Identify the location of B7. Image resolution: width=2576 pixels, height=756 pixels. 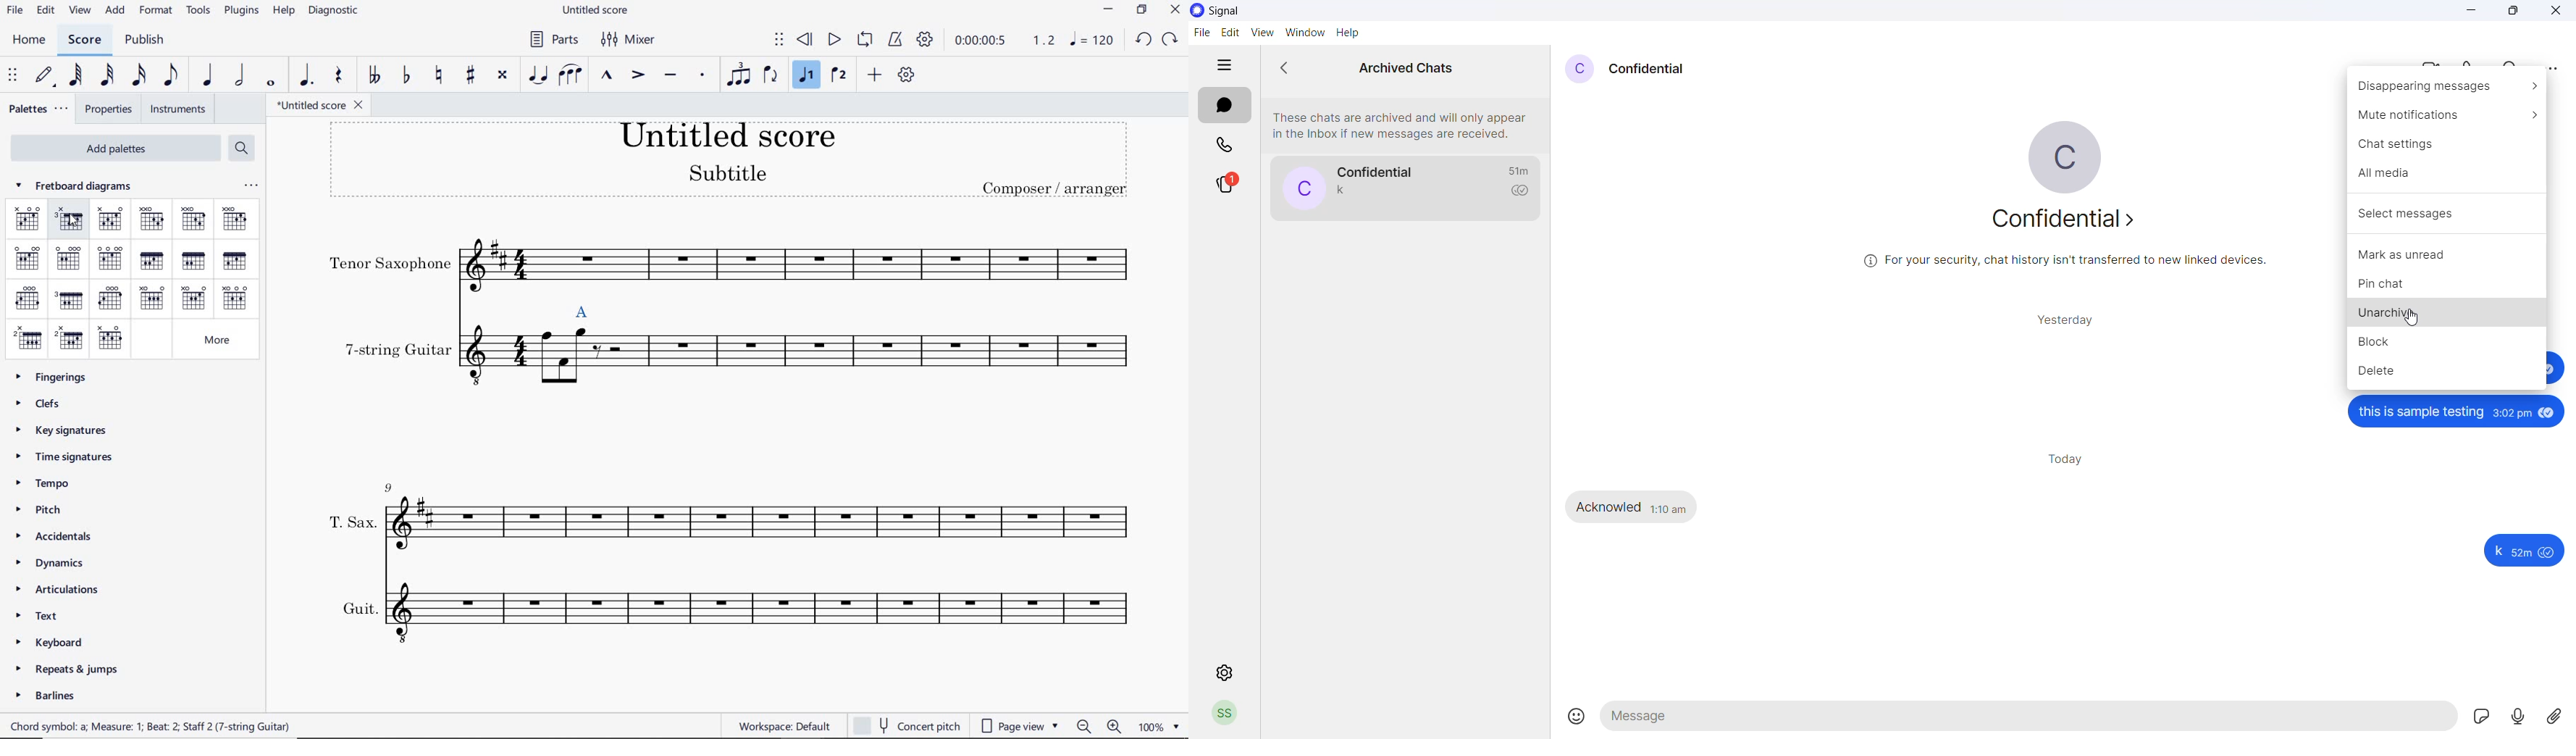
(112, 339).